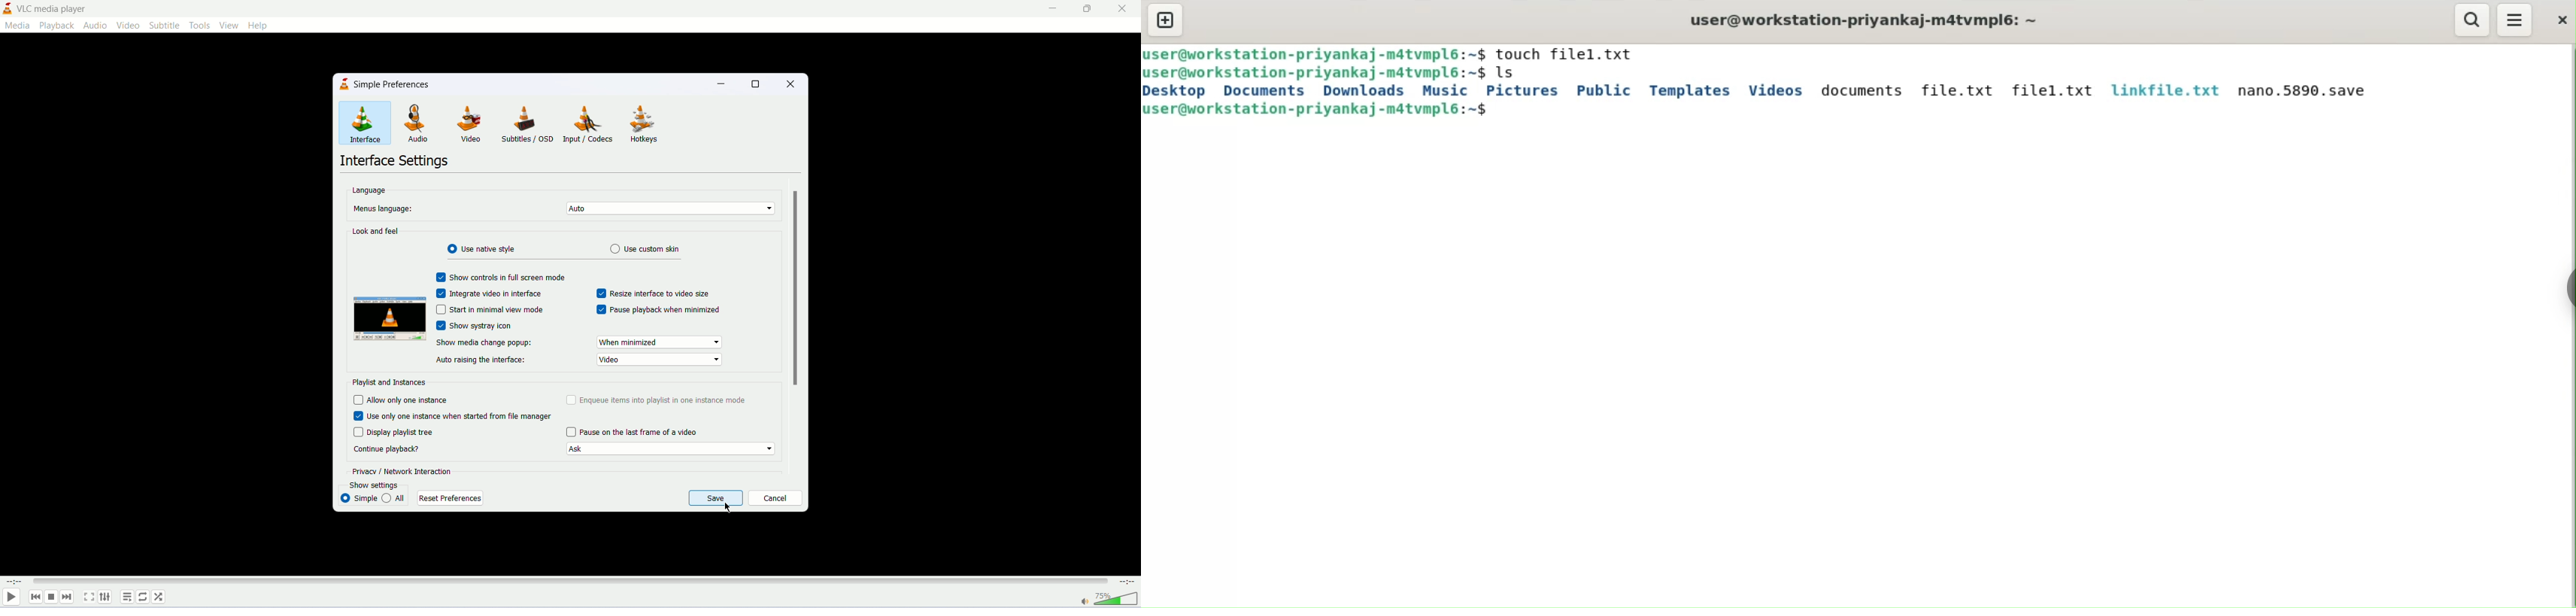 The height and width of the screenshot is (616, 2576). Describe the element at coordinates (229, 26) in the screenshot. I see `view` at that location.